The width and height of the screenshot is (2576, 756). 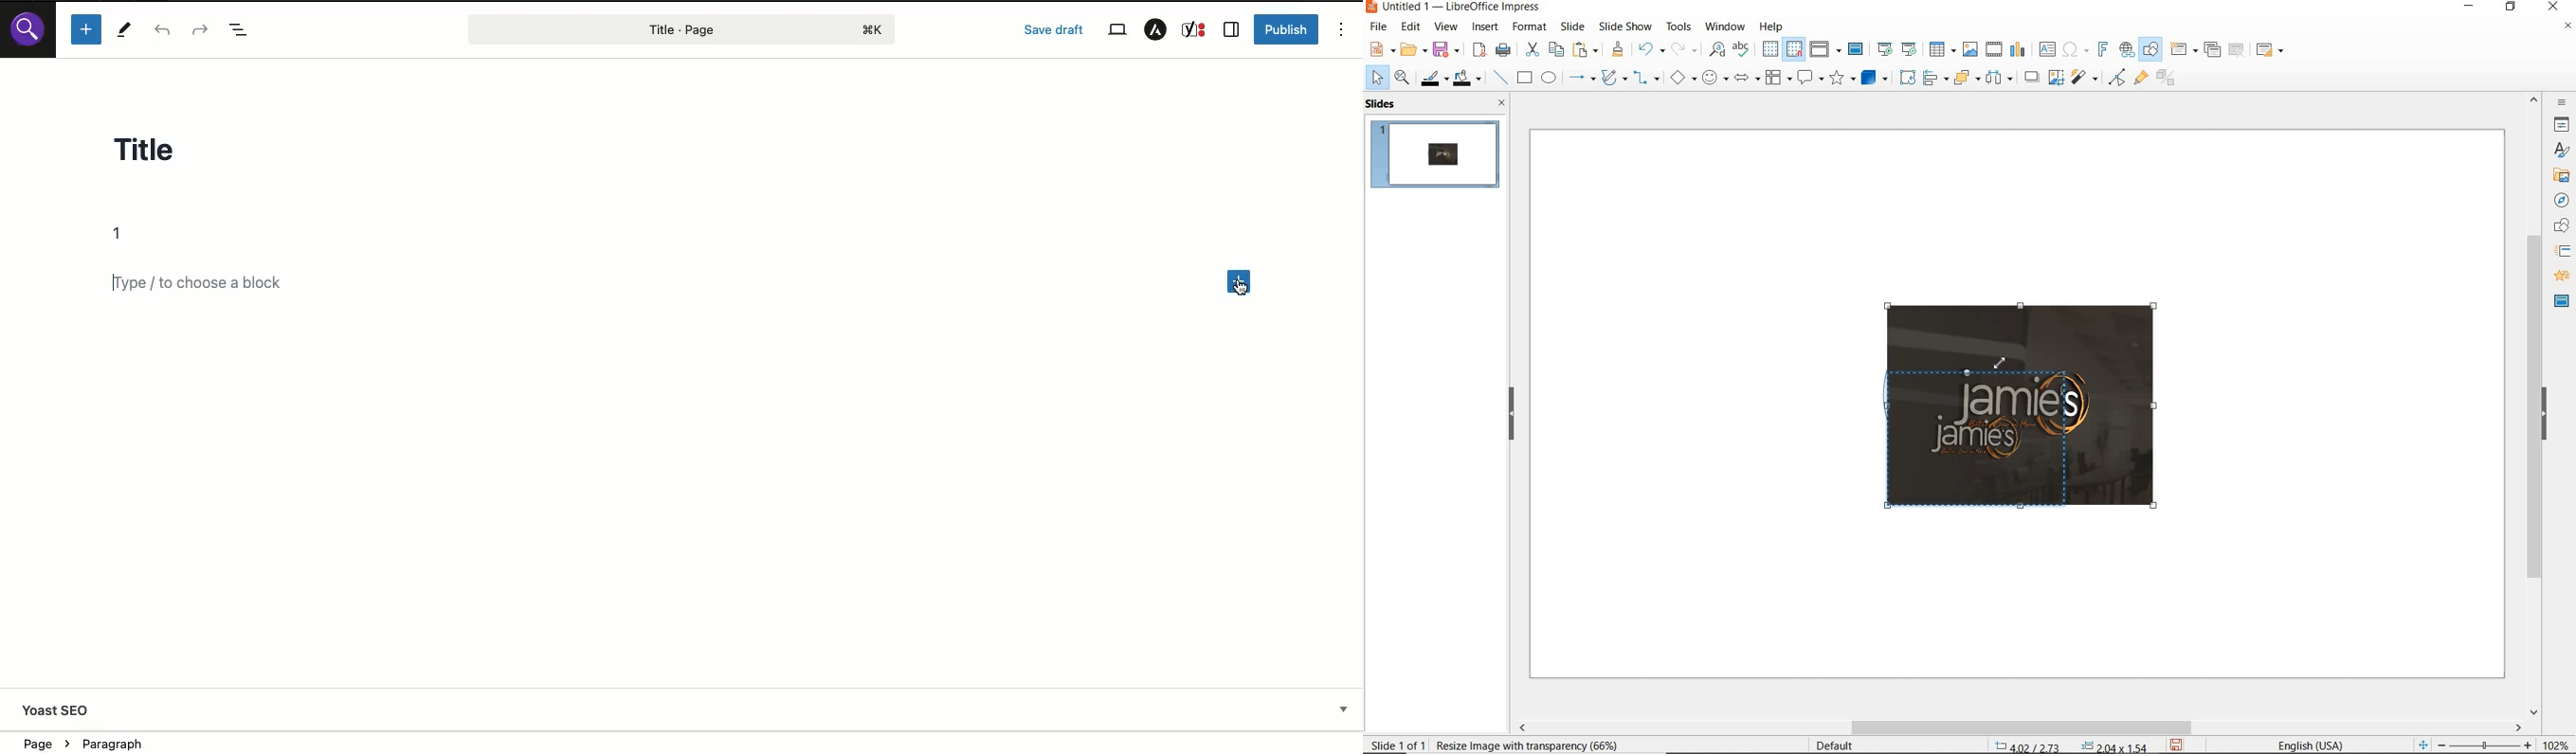 I want to click on Cursor, so click(x=2004, y=365).